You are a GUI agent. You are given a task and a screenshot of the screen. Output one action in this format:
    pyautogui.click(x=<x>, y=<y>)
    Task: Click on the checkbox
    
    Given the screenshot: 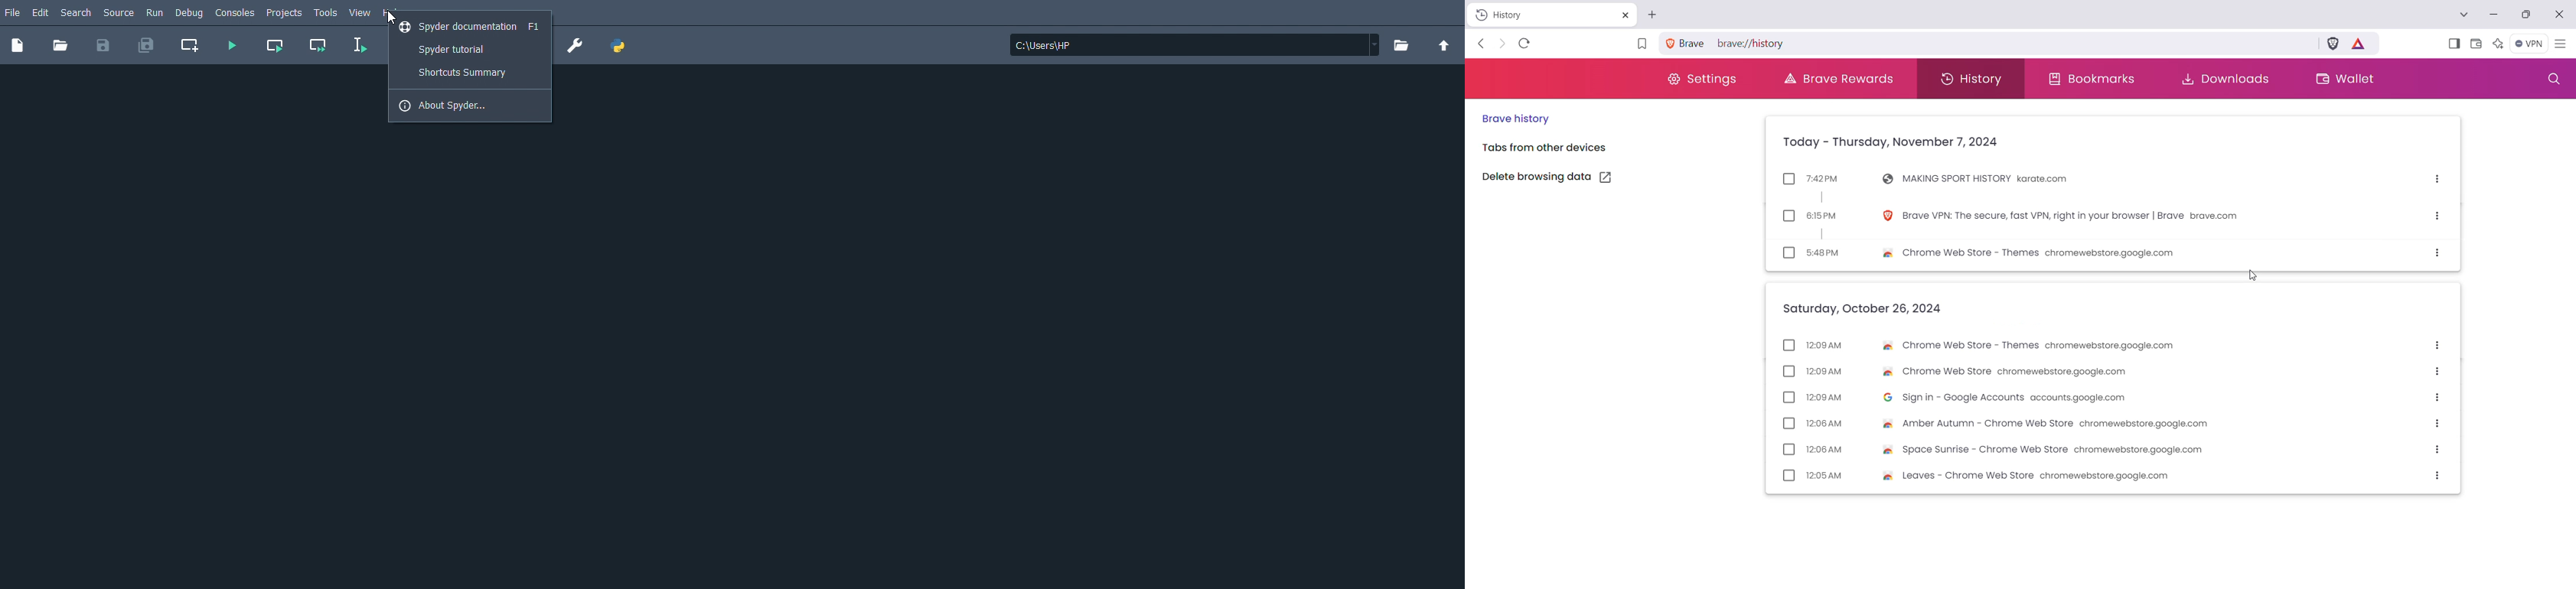 What is the action you would take?
    pyautogui.click(x=1788, y=397)
    